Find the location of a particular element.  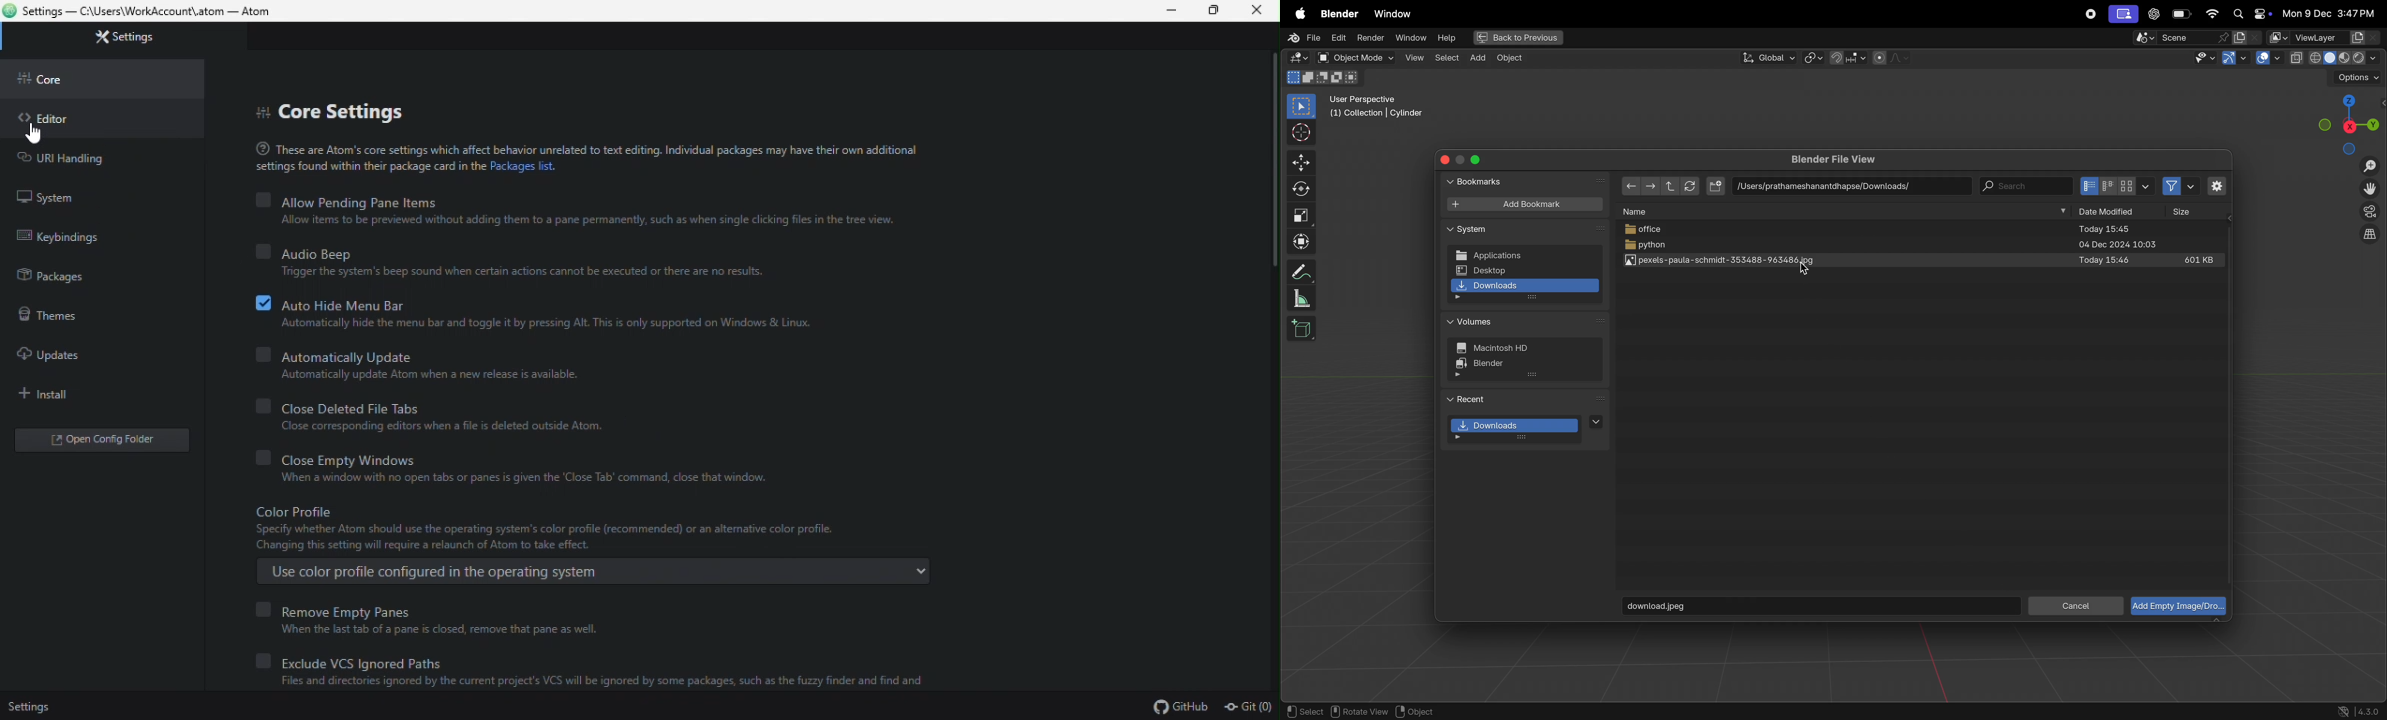

Close corresponding editors when a file is deleted outside Atom. is located at coordinates (448, 427).